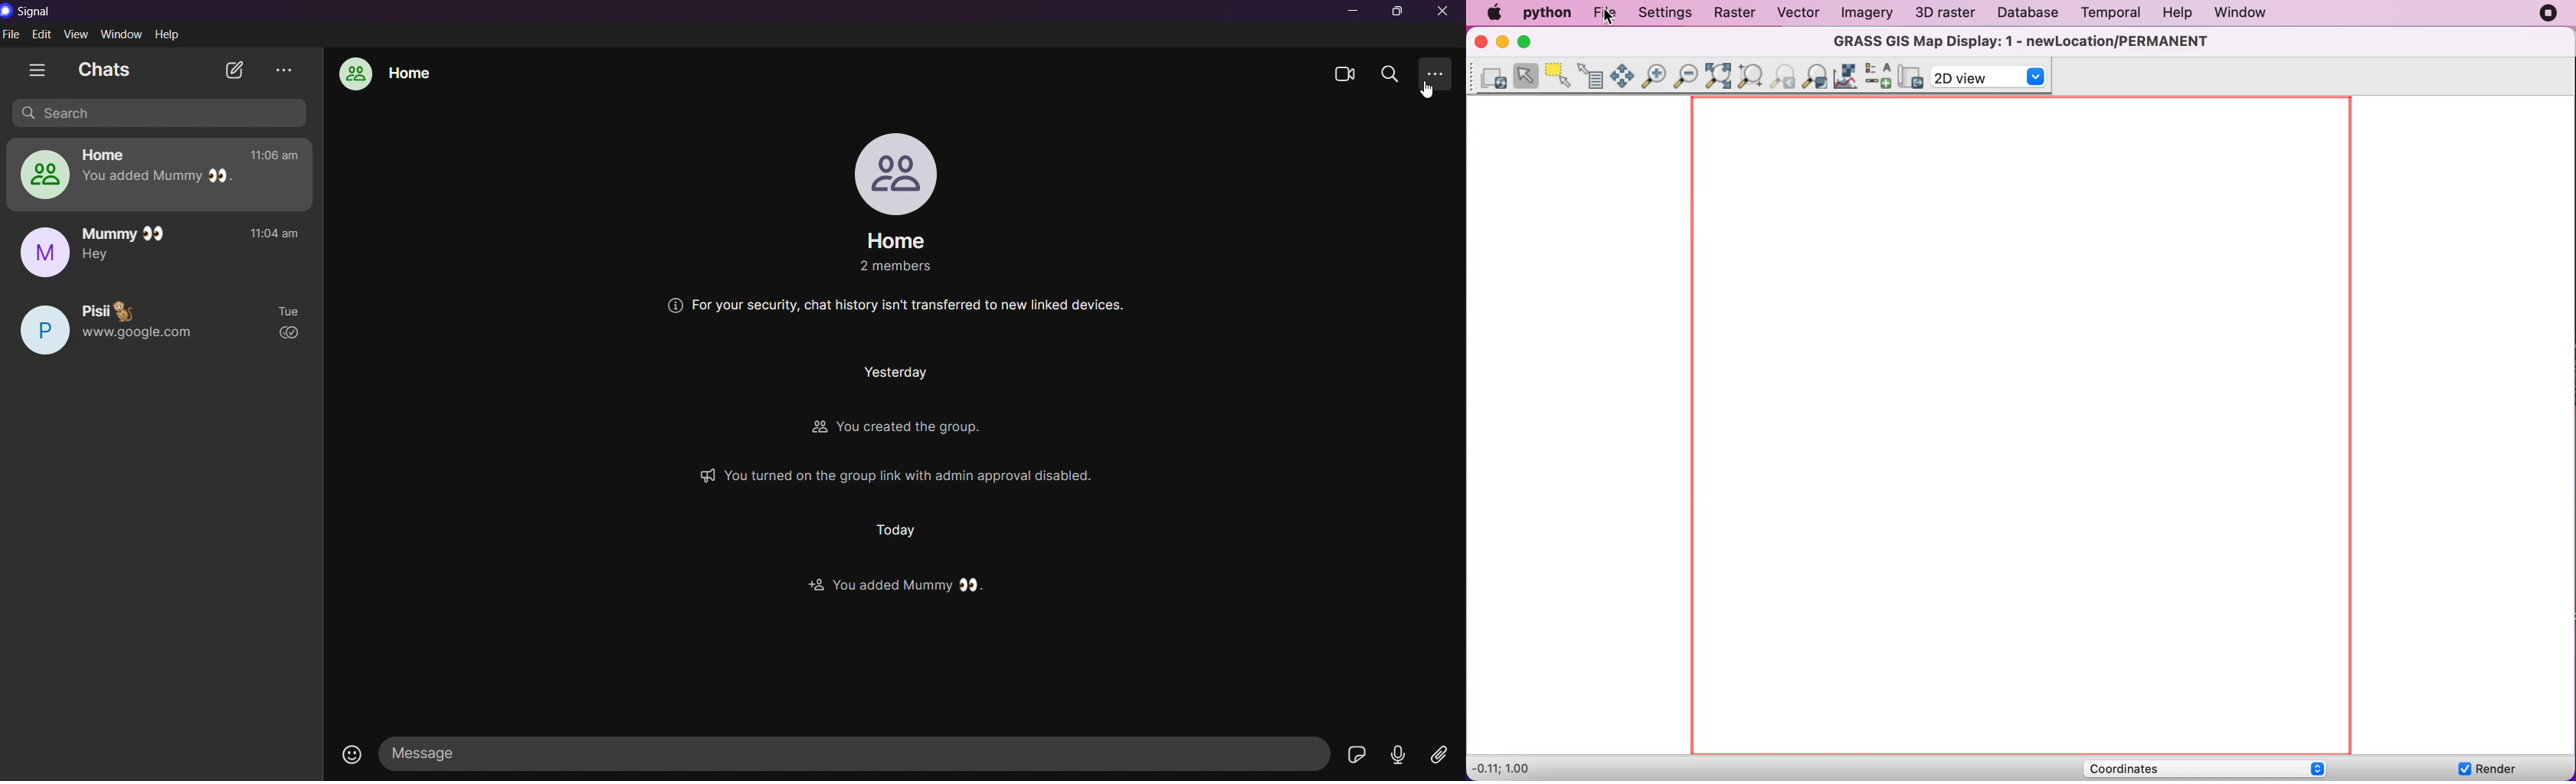  I want to click on view archieve, so click(284, 69).